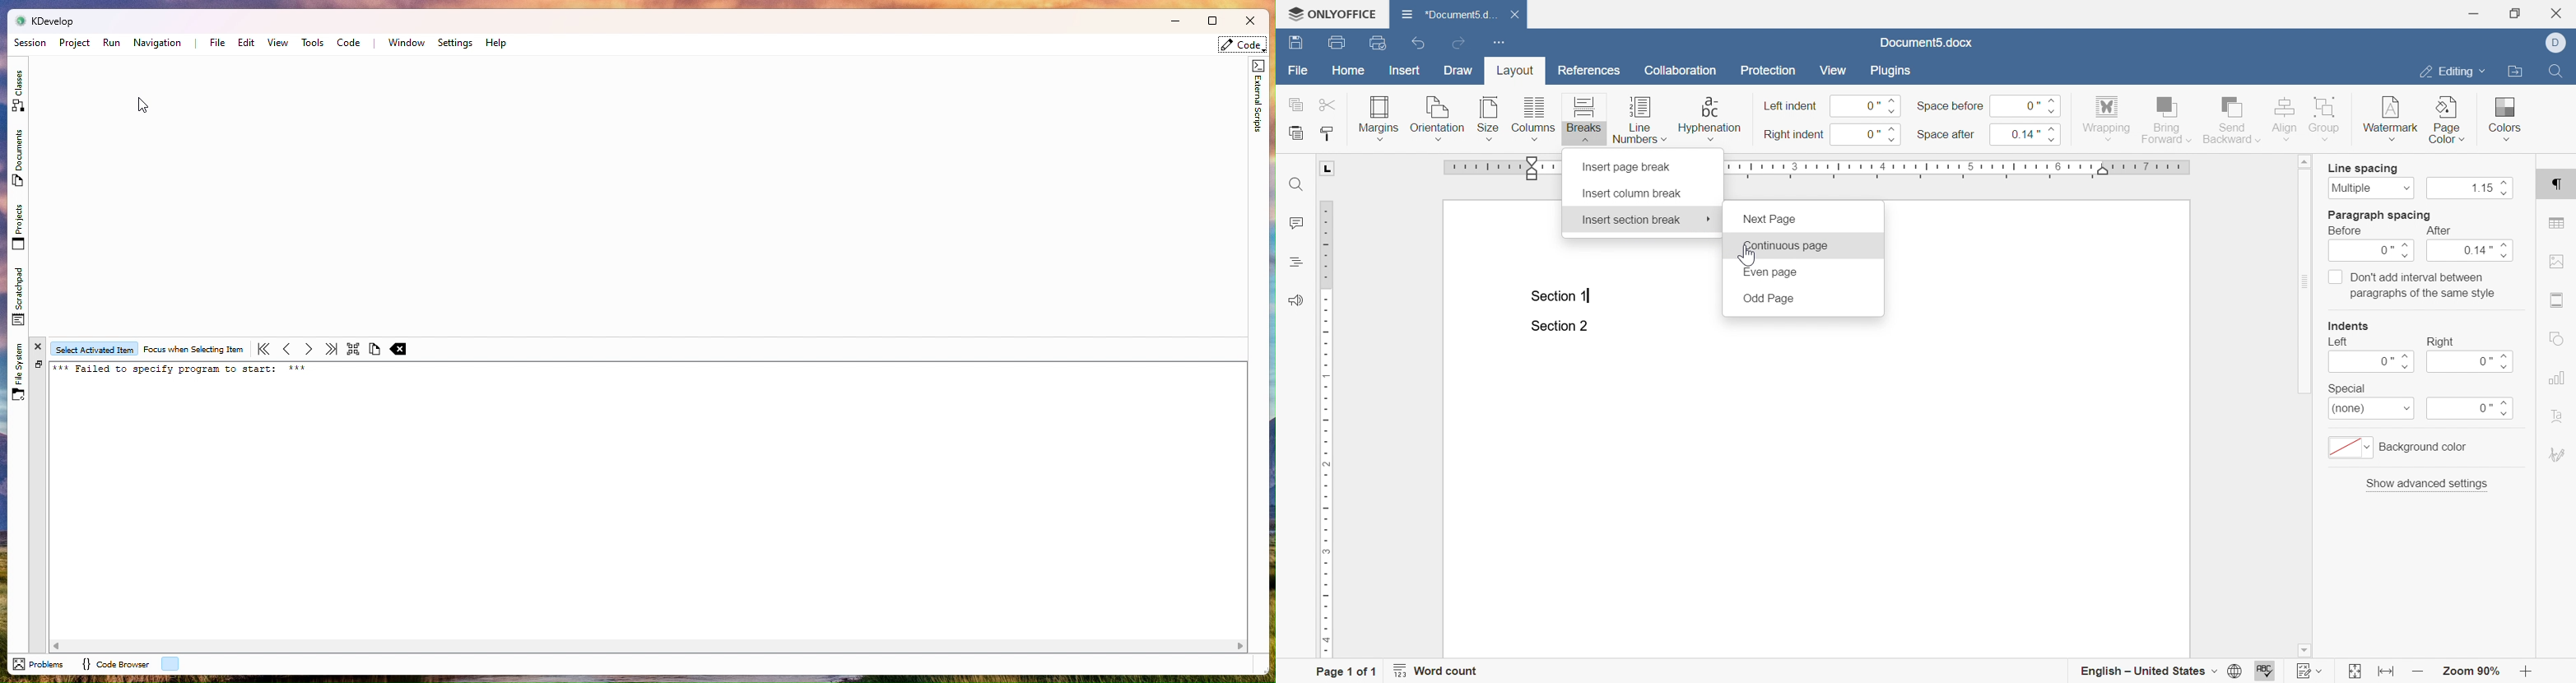 The height and width of the screenshot is (700, 2576). What do you see at coordinates (2388, 674) in the screenshot?
I see `fit to width` at bounding box center [2388, 674].